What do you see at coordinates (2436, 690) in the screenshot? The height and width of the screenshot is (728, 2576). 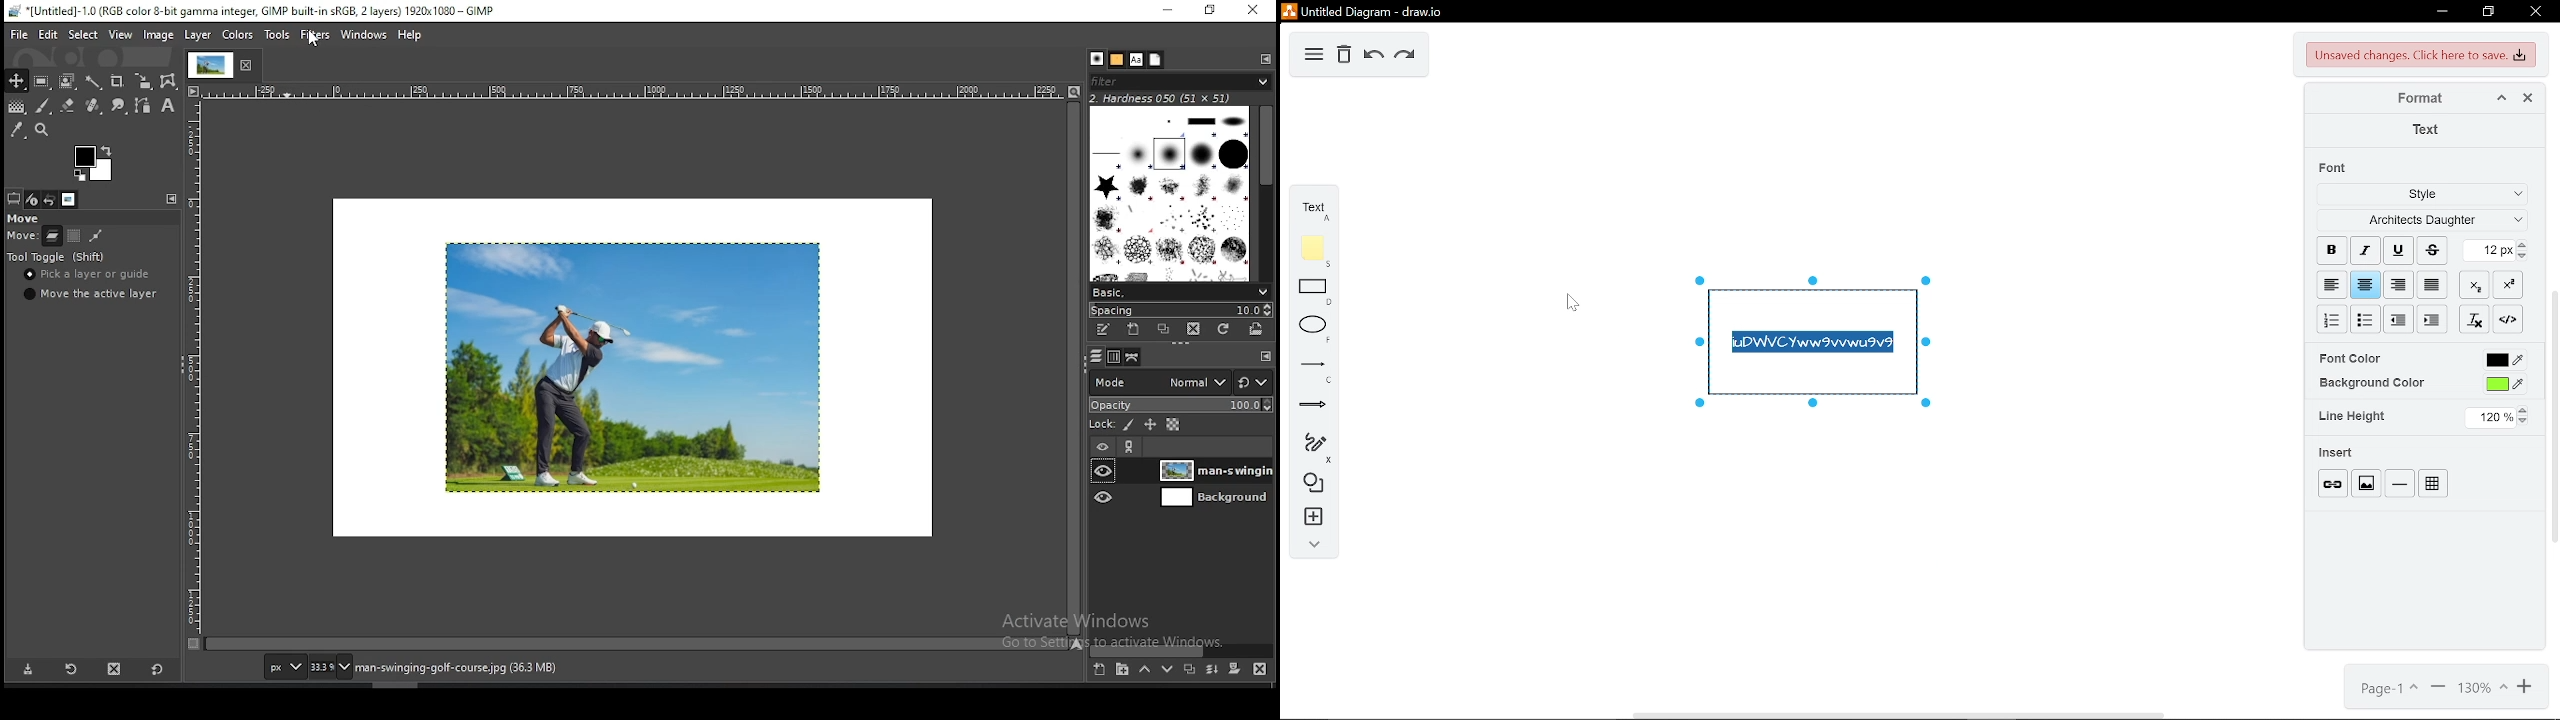 I see `zoom out` at bounding box center [2436, 690].